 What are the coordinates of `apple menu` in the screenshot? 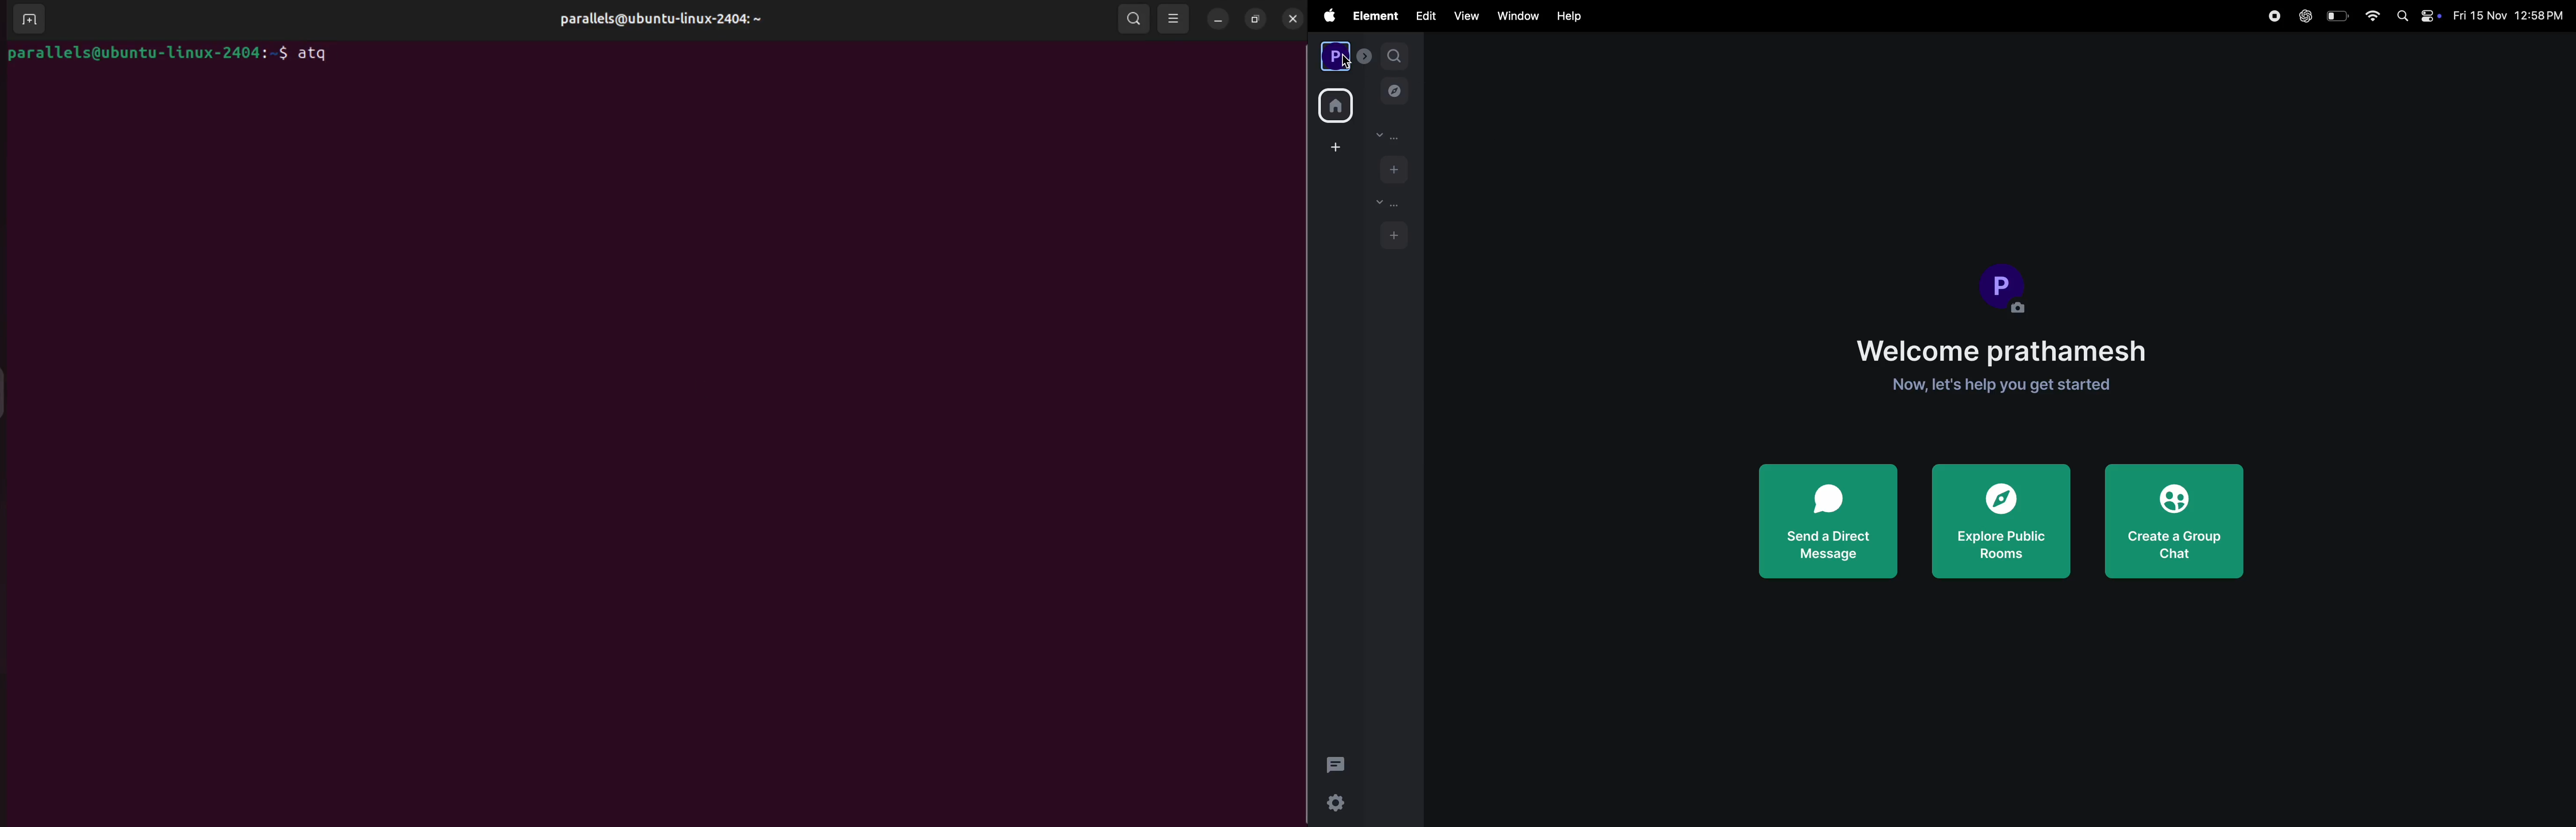 It's located at (1328, 16).